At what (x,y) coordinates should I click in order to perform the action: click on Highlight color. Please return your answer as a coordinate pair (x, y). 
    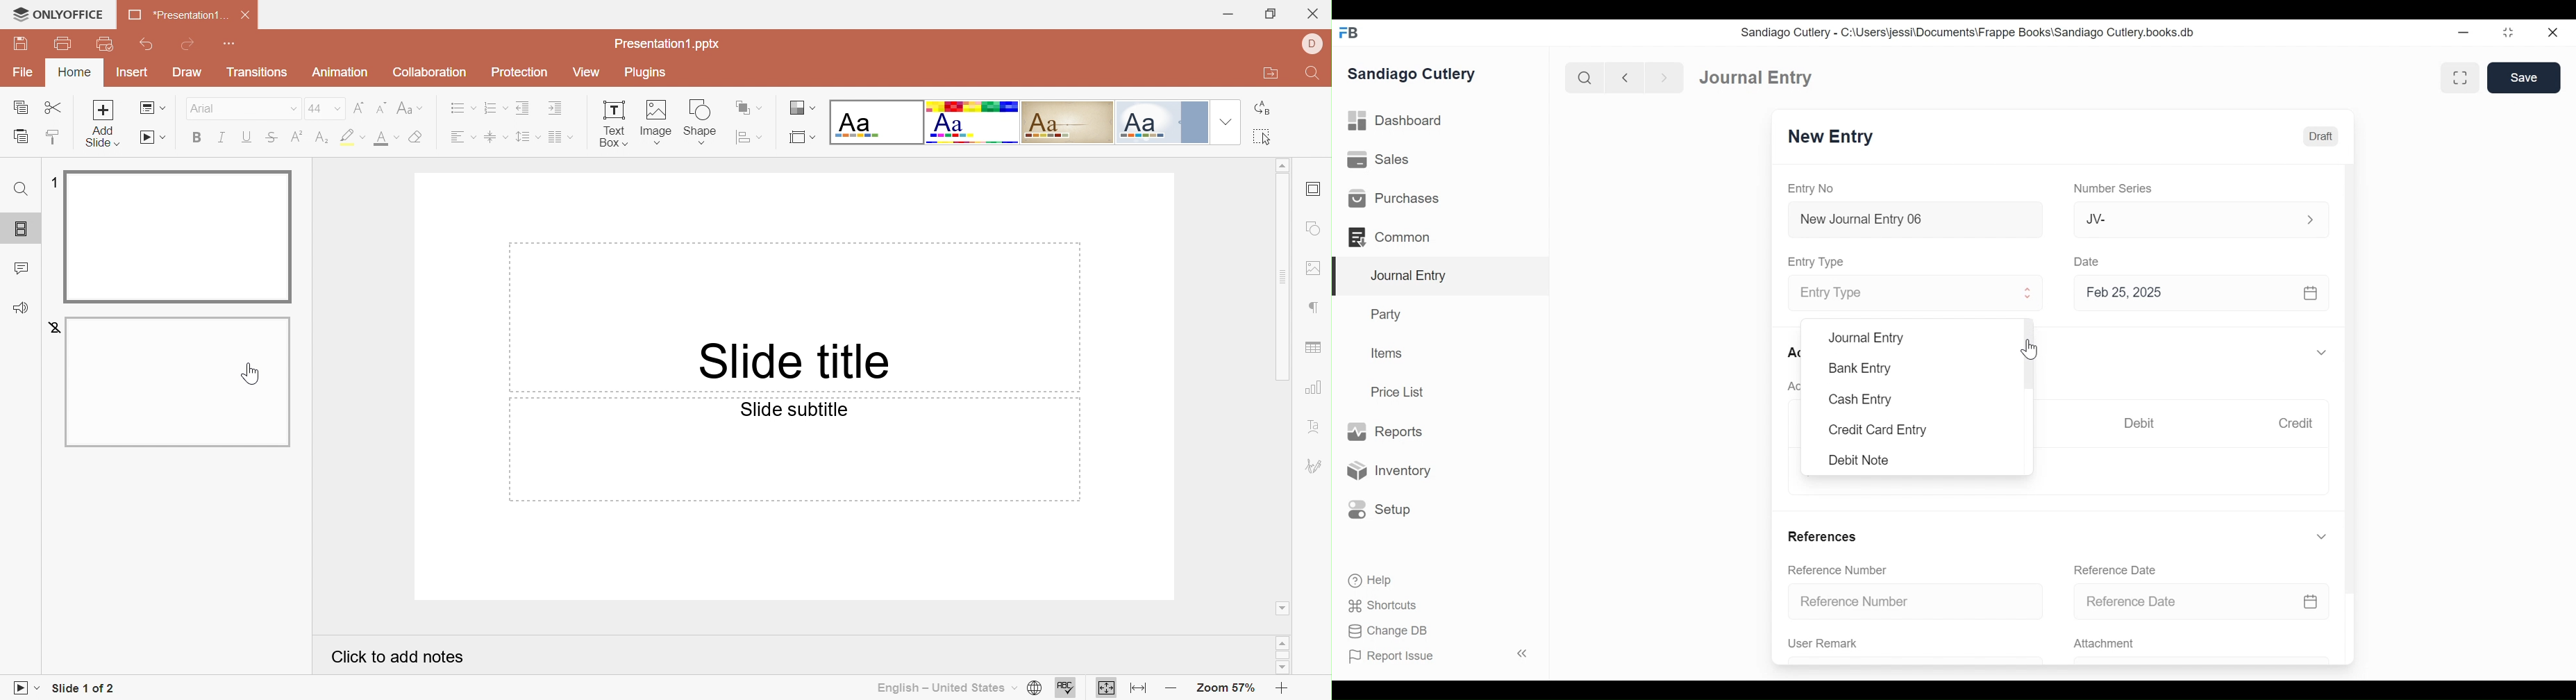
    Looking at the image, I should click on (323, 138).